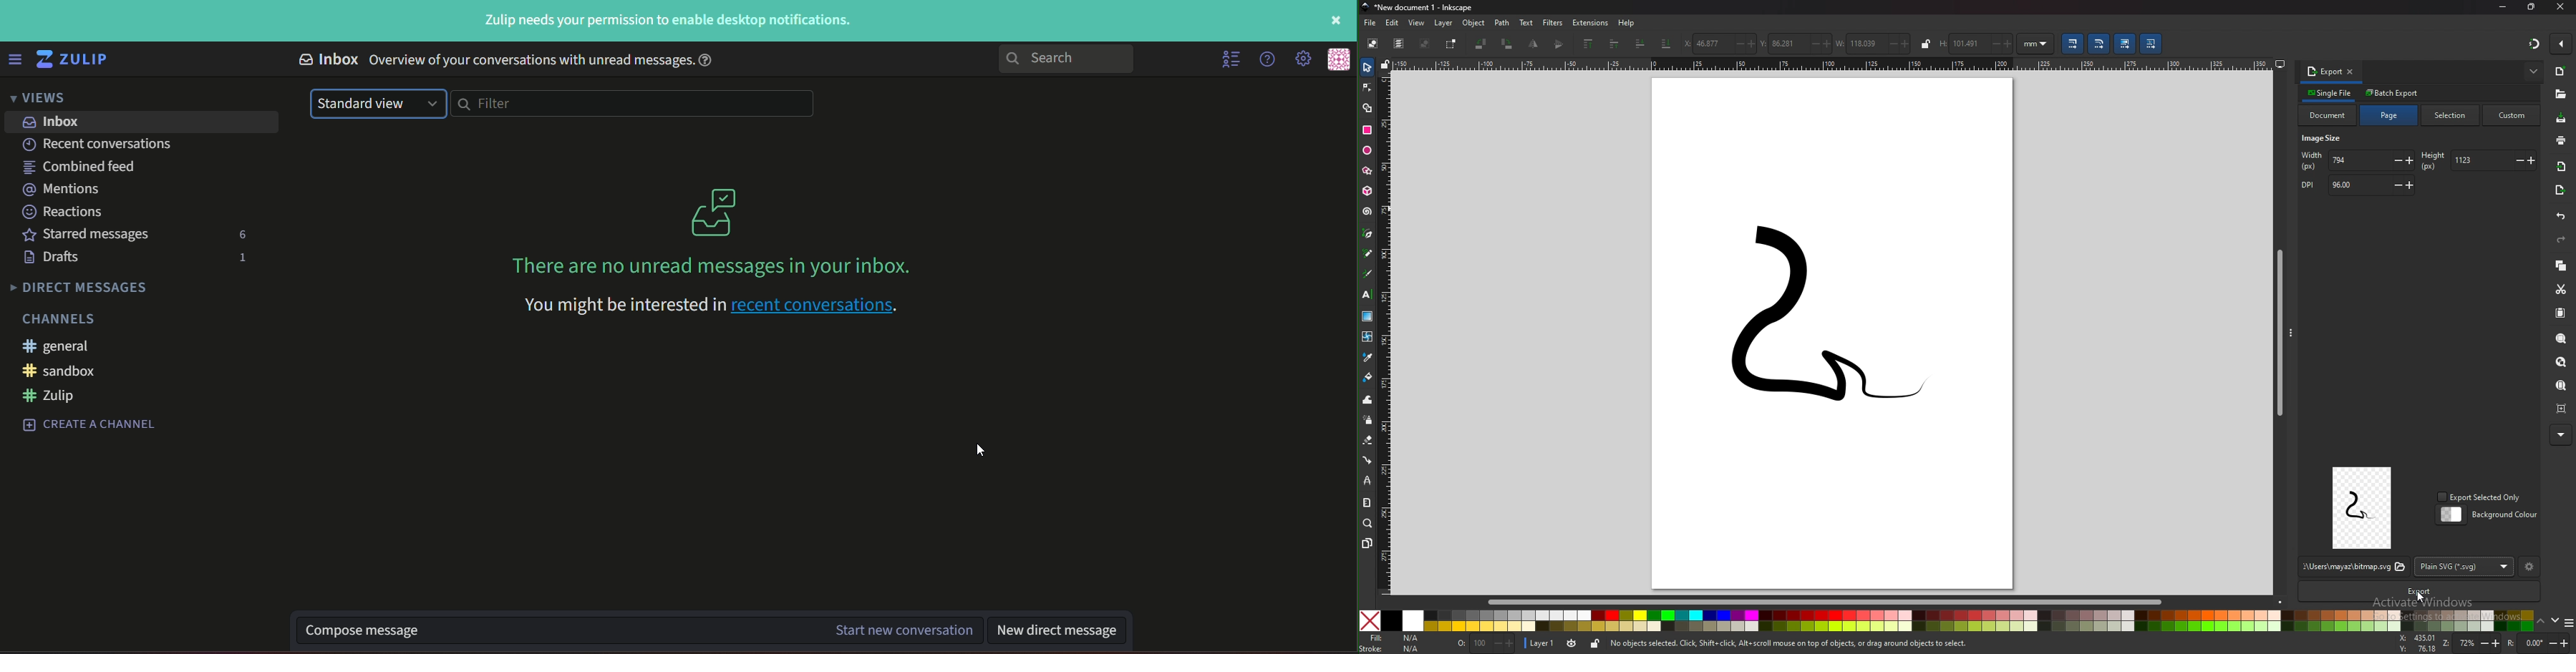 This screenshot has height=672, width=2576. I want to click on close tab, so click(2351, 71).